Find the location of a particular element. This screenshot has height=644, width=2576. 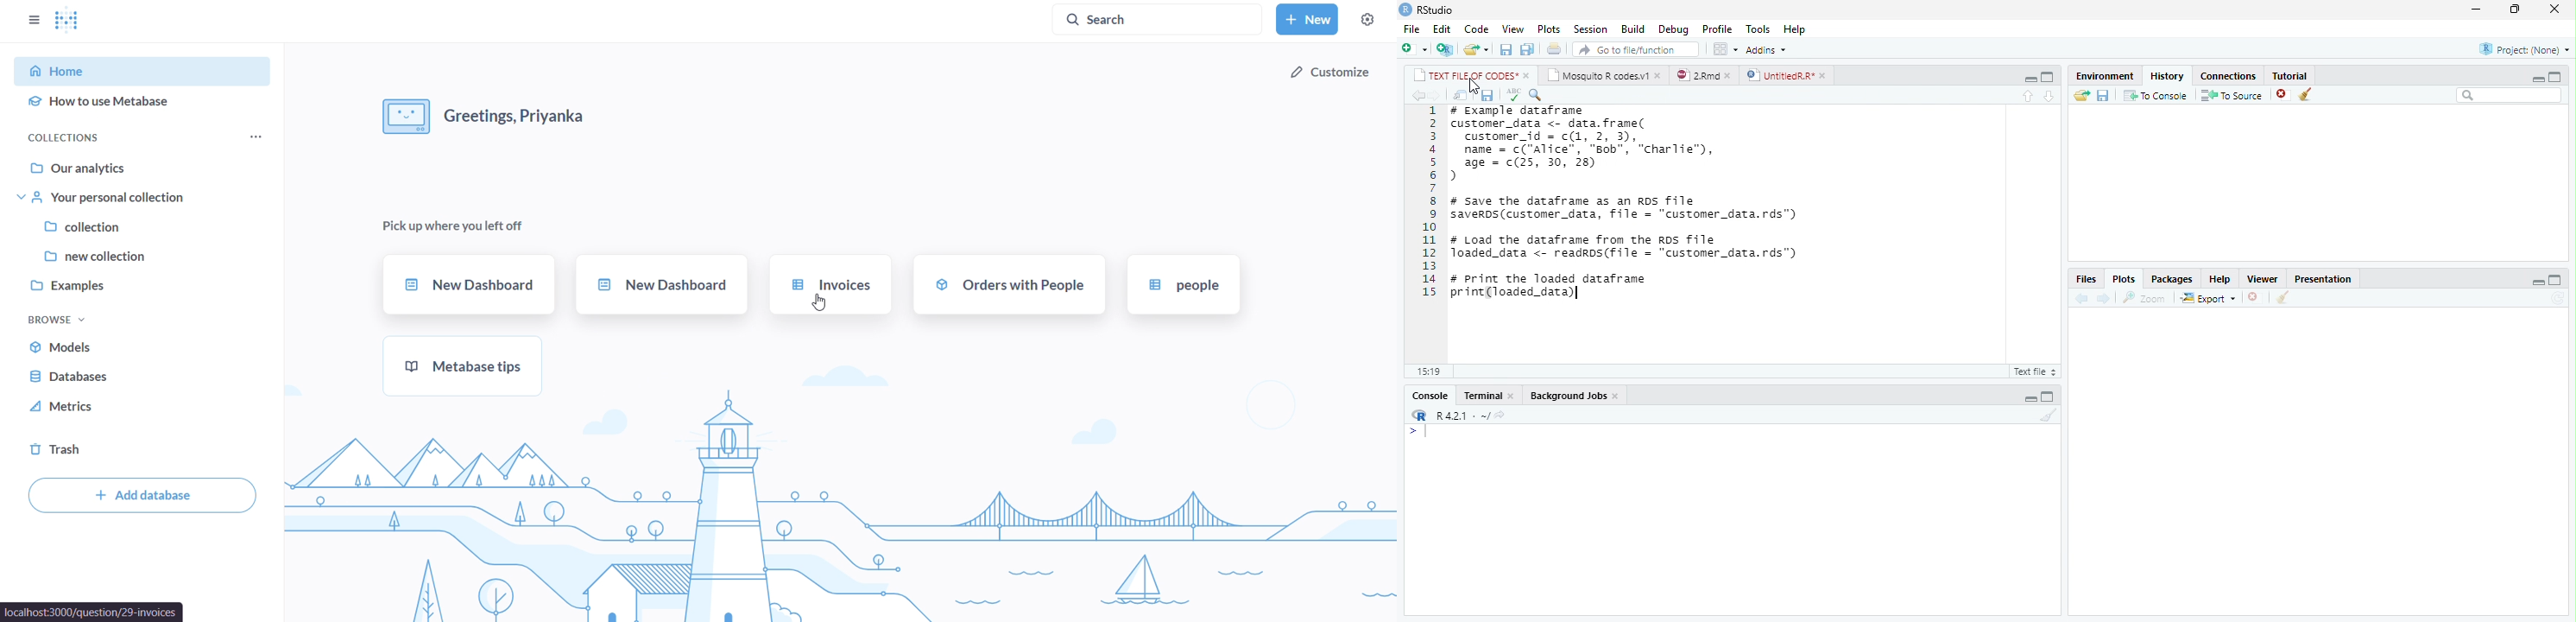

invoices is located at coordinates (830, 283).